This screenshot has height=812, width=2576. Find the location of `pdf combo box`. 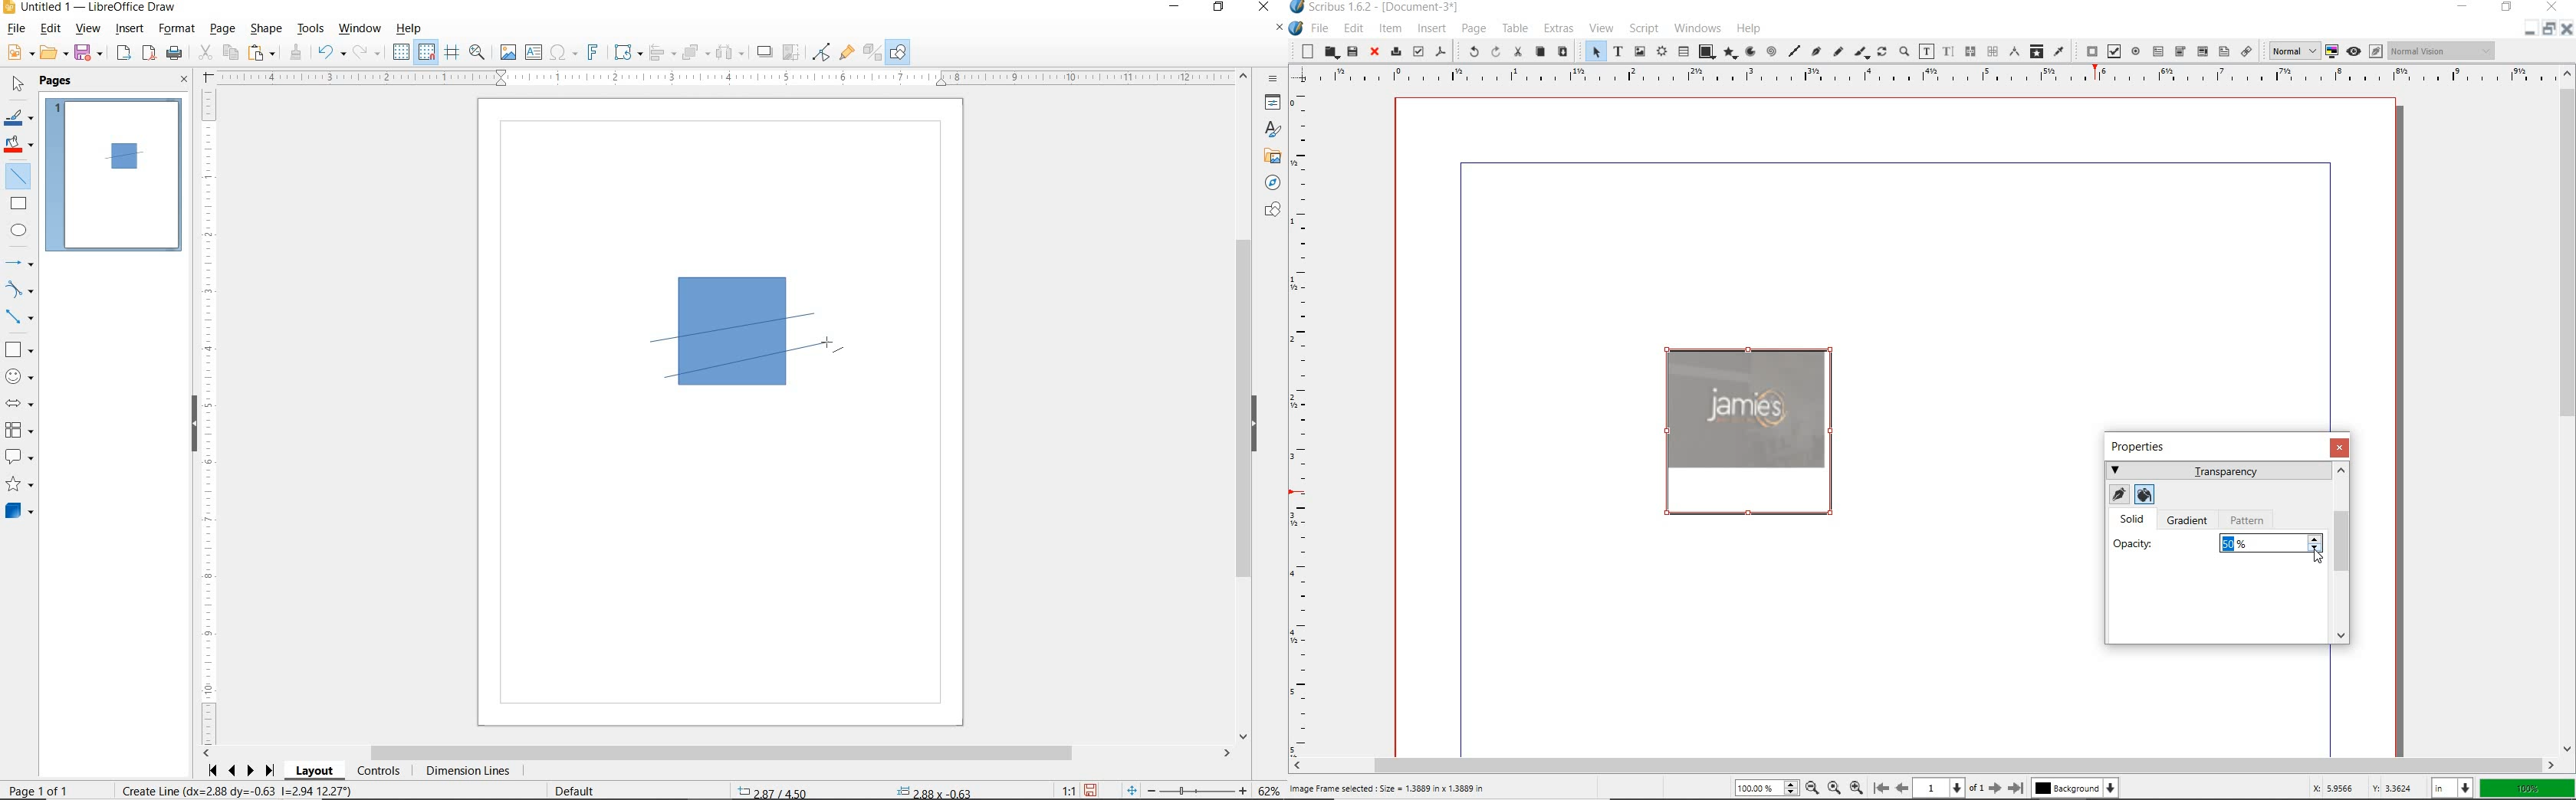

pdf combo box is located at coordinates (2201, 51).